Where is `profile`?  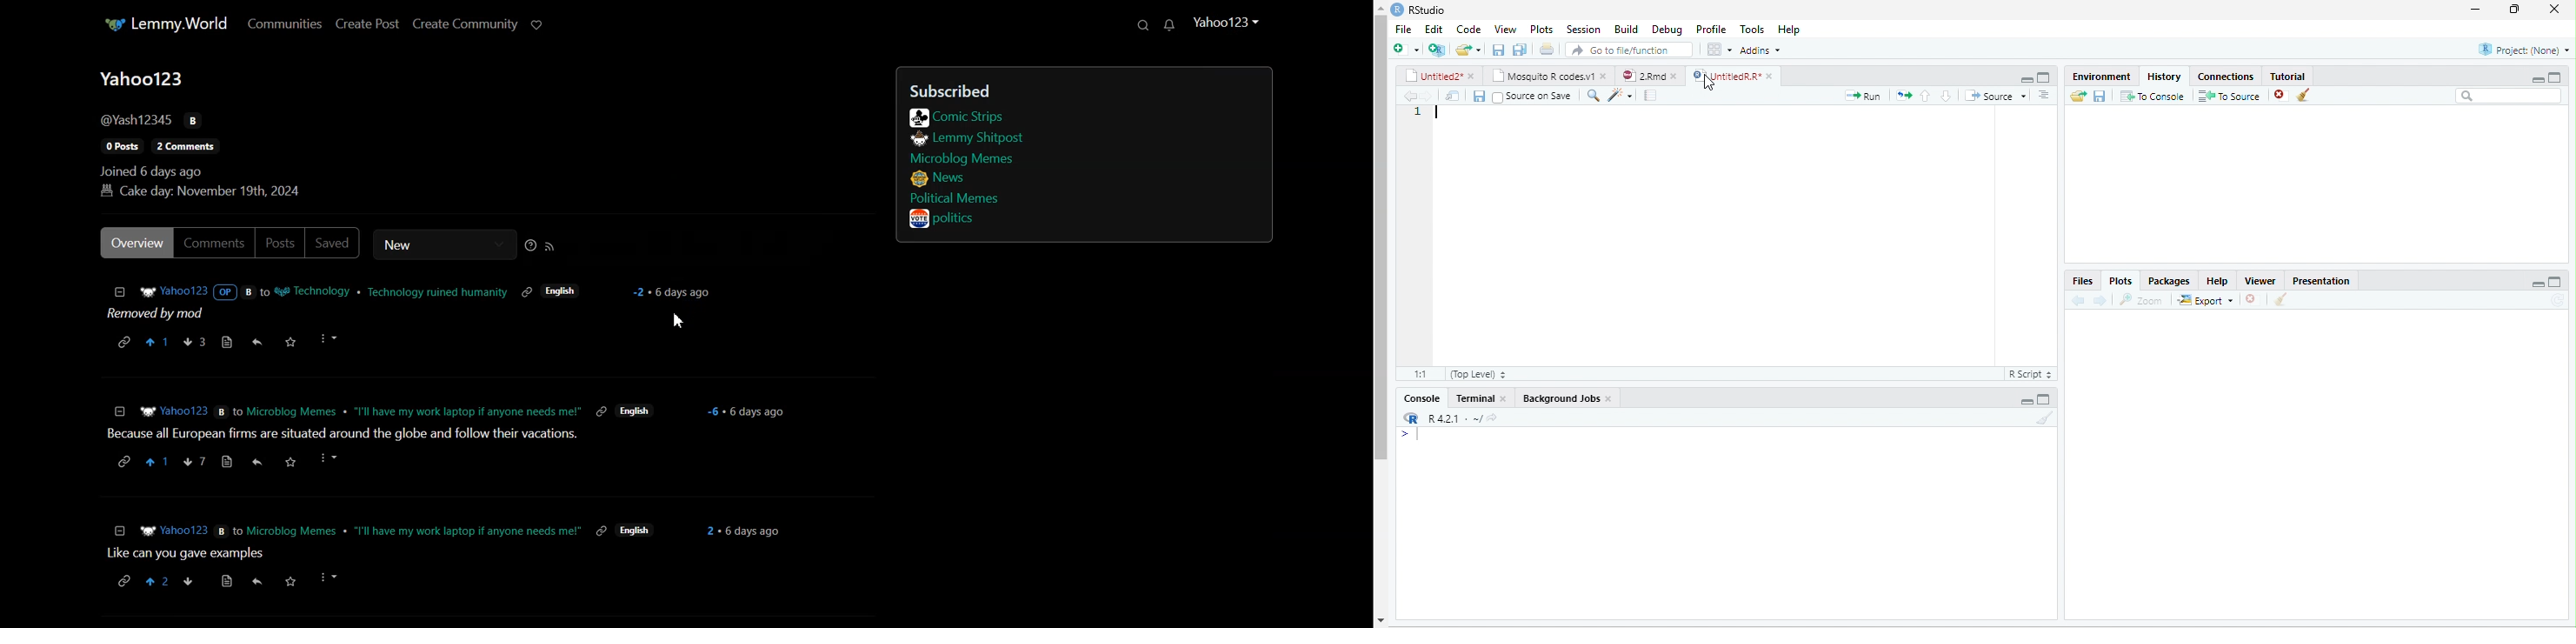
profile is located at coordinates (1710, 29).